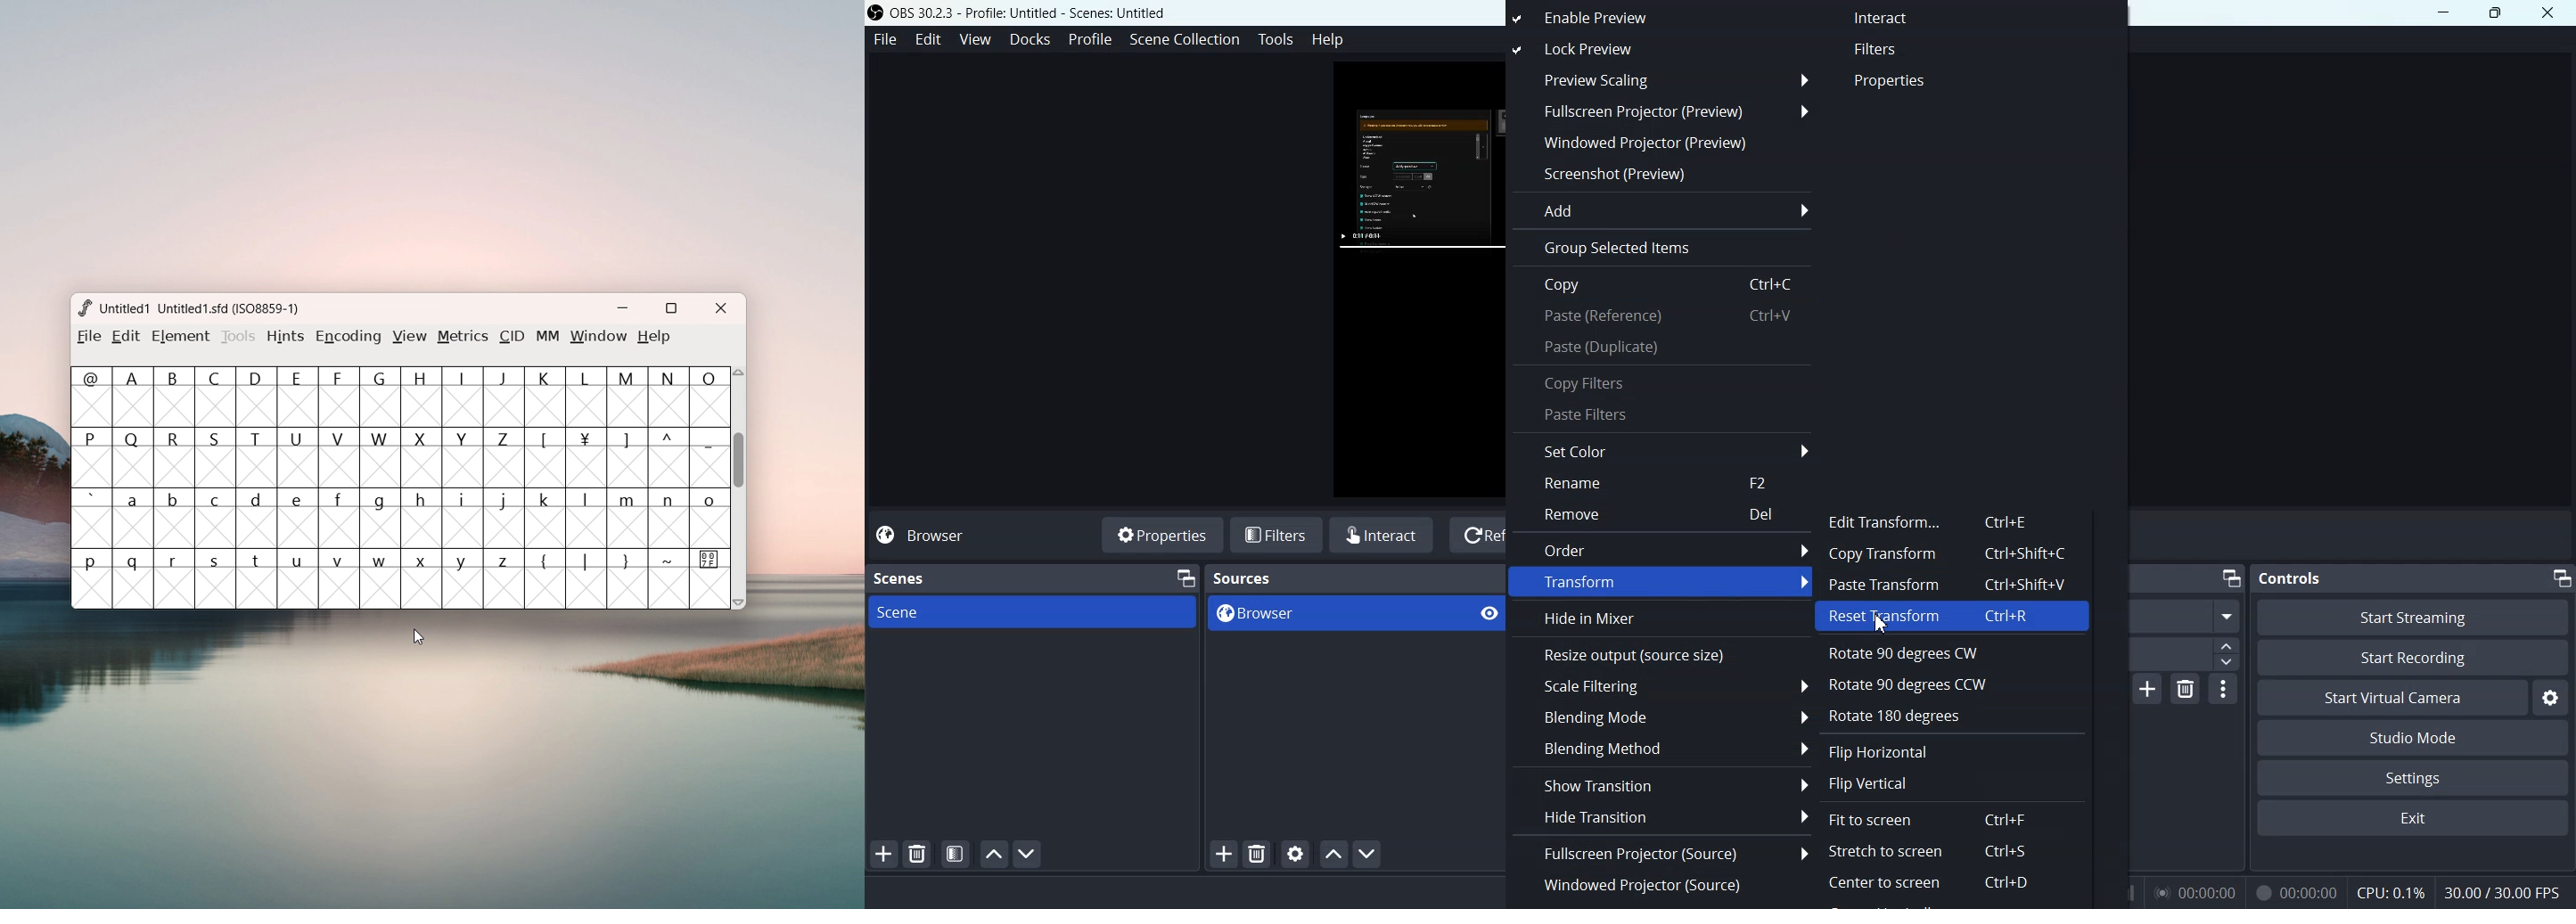 The width and height of the screenshot is (2576, 924). What do you see at coordinates (1661, 884) in the screenshot?
I see `Windowed Projector (source)` at bounding box center [1661, 884].